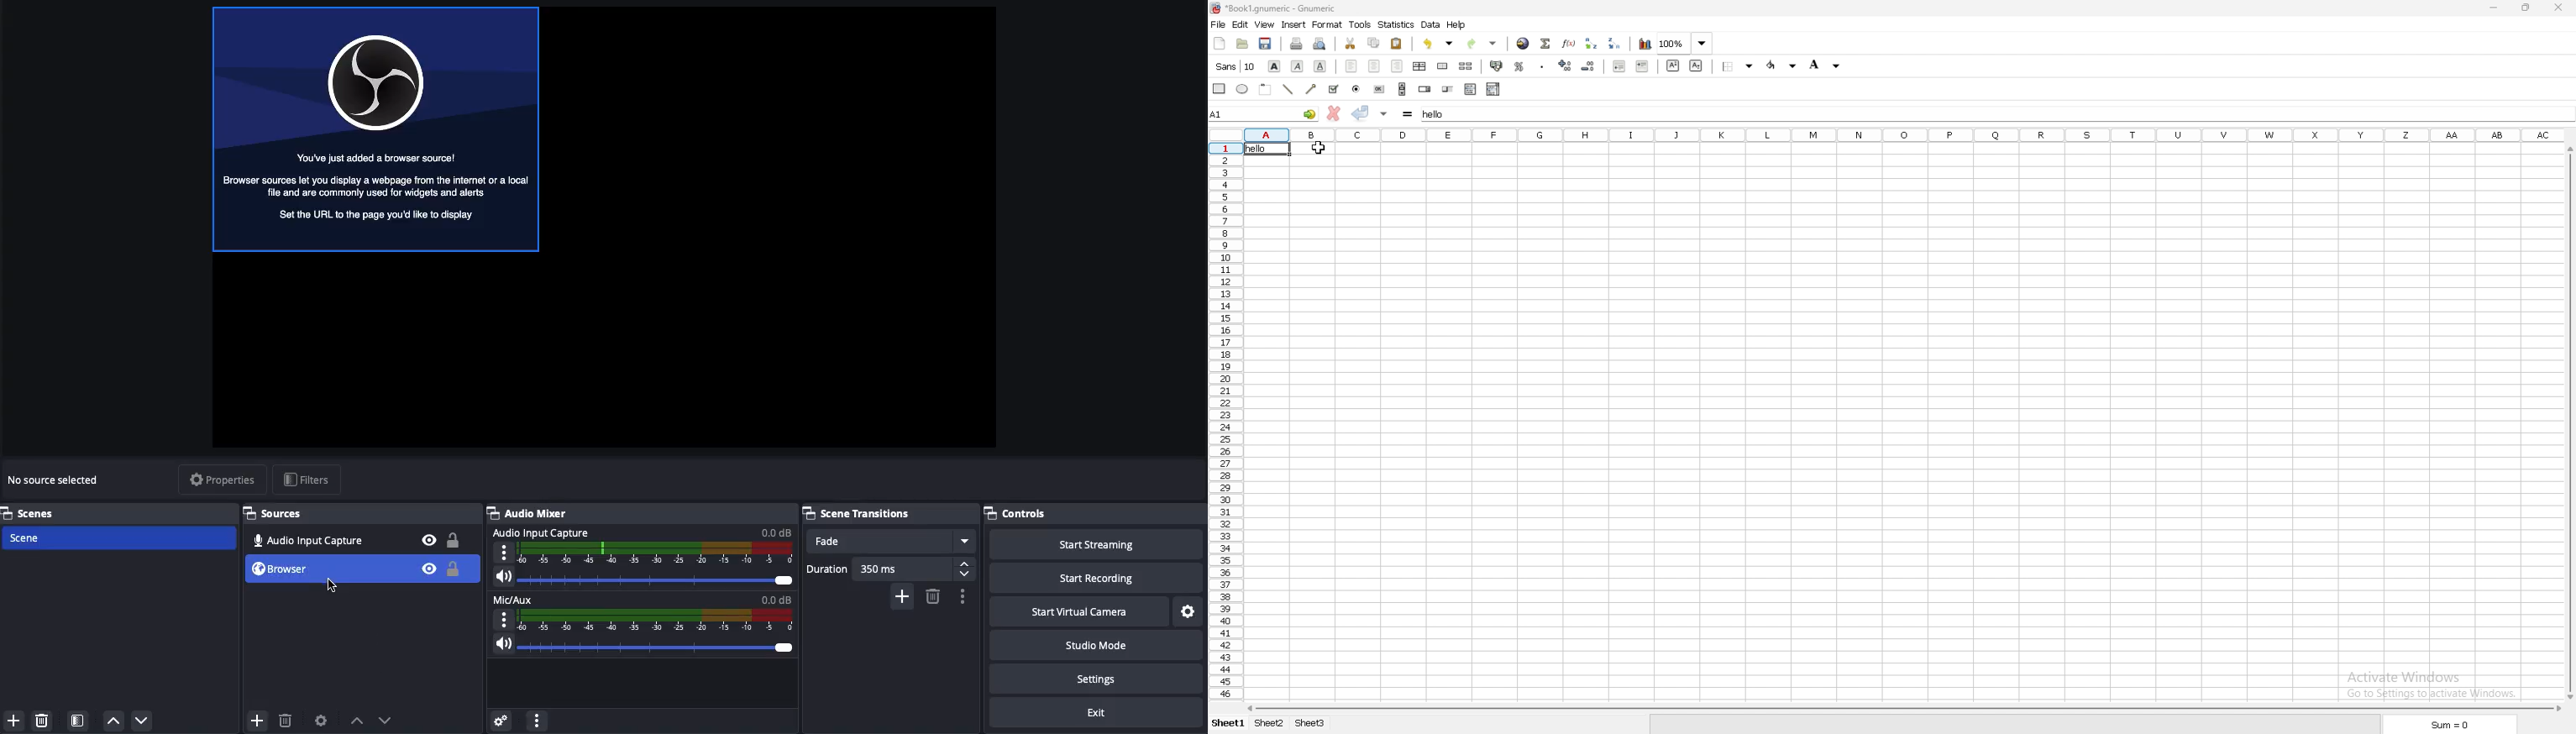 The height and width of the screenshot is (756, 2576). I want to click on Scene, so click(34, 537).